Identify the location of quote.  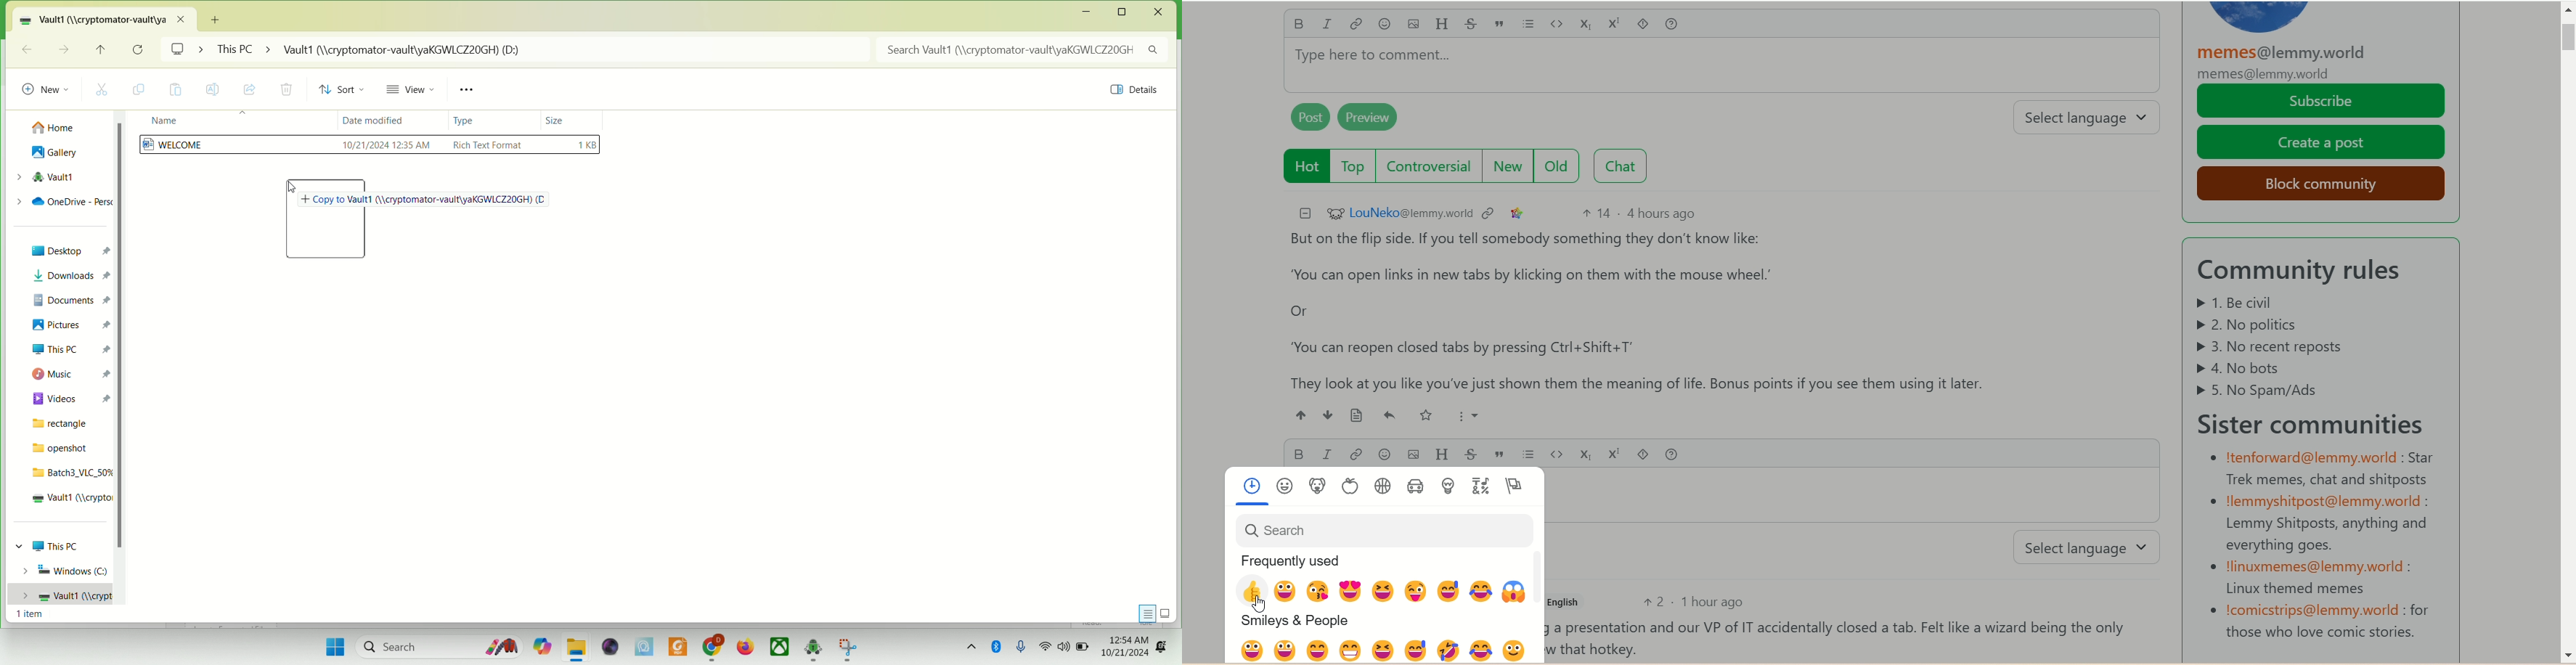
(1502, 454).